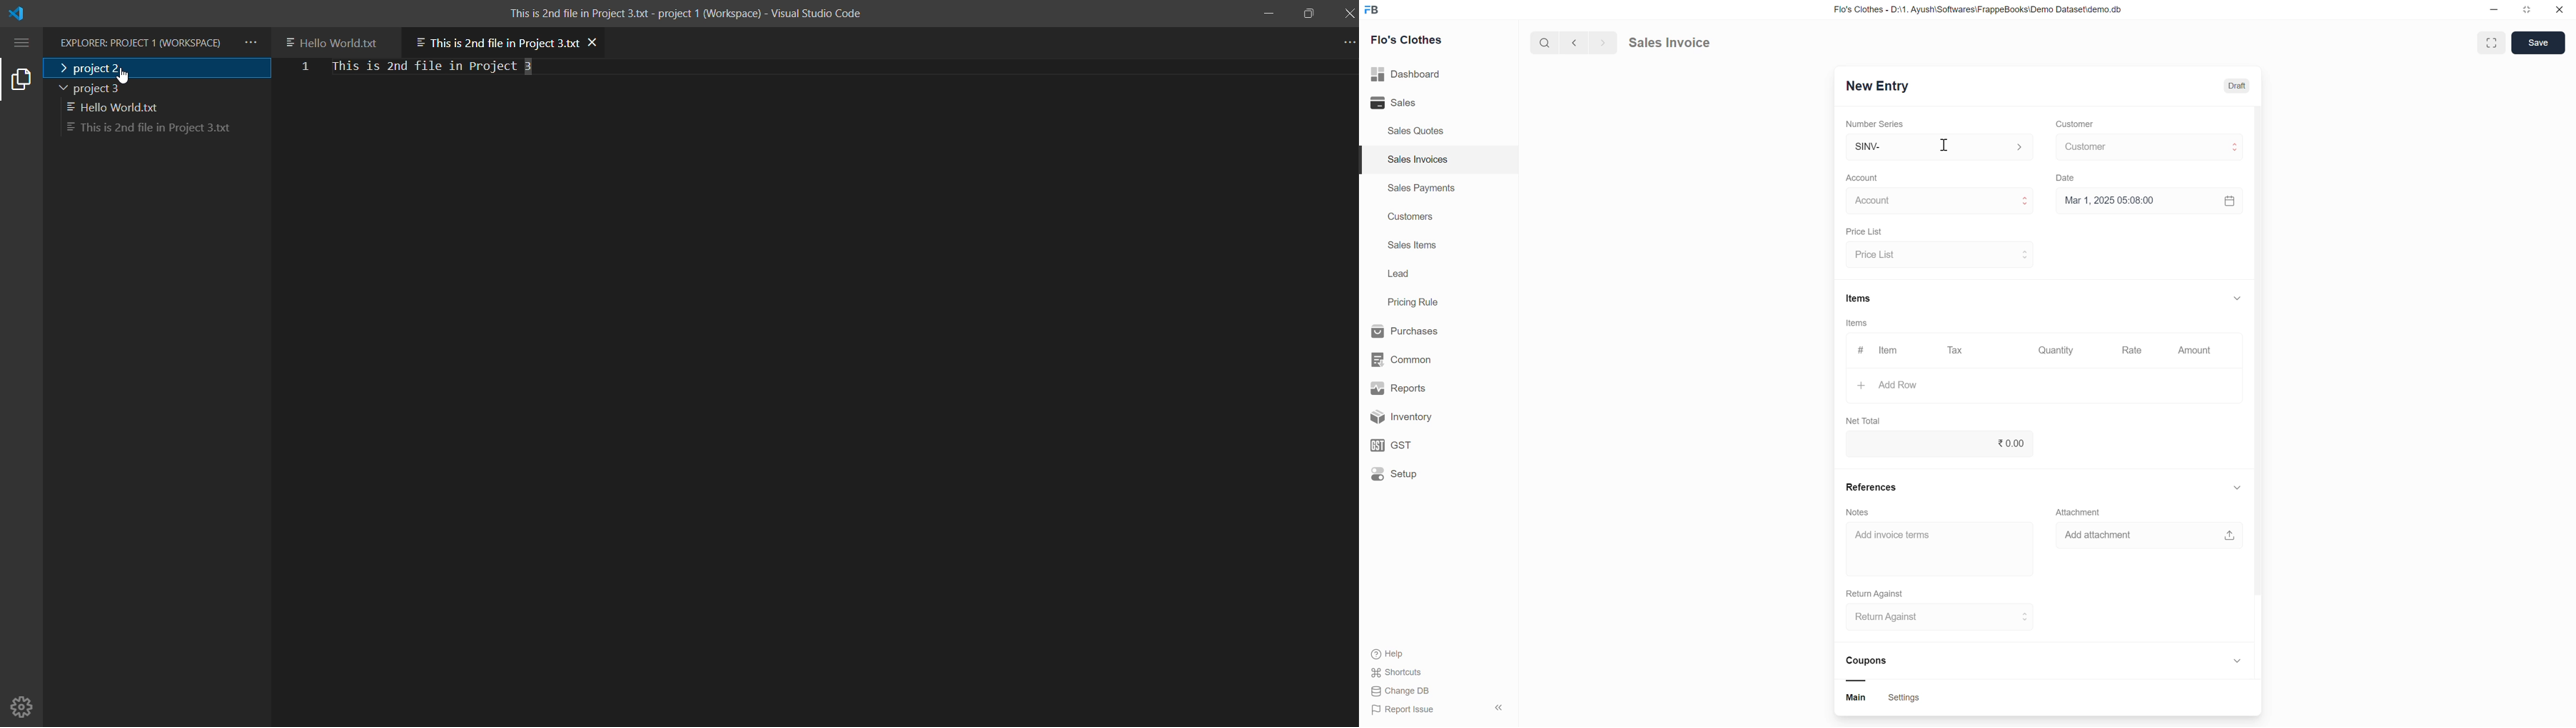 This screenshot has width=2576, height=728. Describe the element at coordinates (1406, 672) in the screenshot. I see `shortcuts ` at that location.